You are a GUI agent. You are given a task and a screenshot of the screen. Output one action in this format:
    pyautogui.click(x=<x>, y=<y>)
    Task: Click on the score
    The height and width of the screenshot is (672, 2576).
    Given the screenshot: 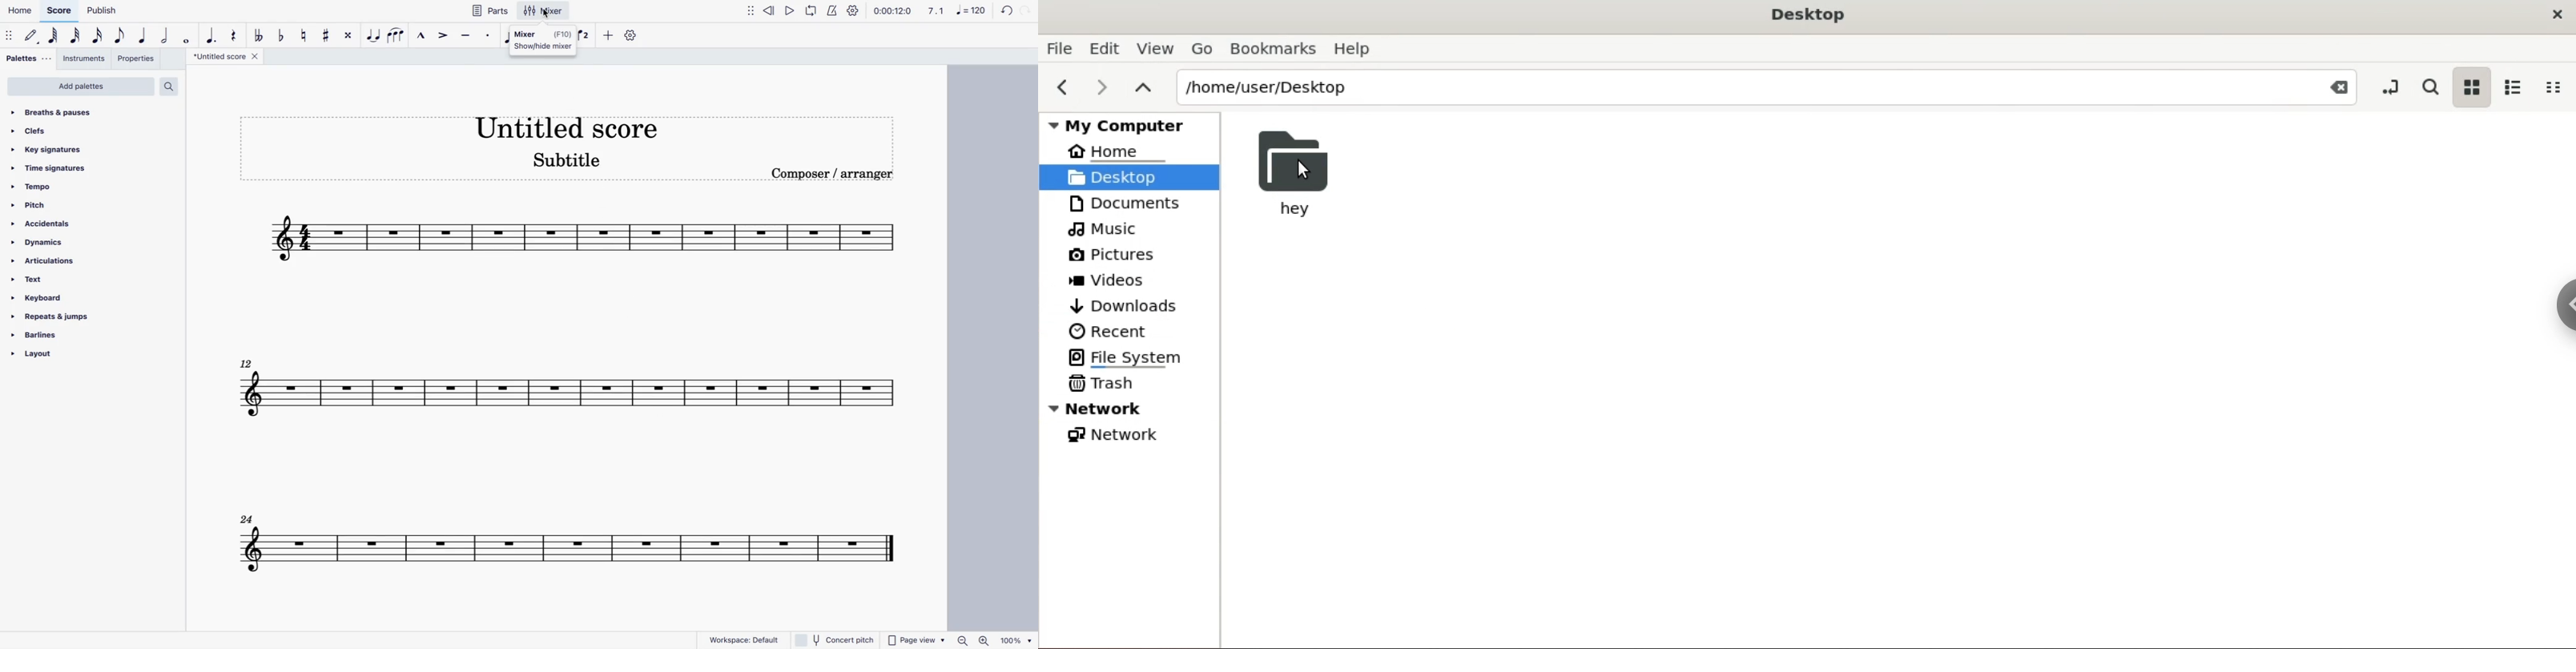 What is the action you would take?
    pyautogui.click(x=554, y=394)
    